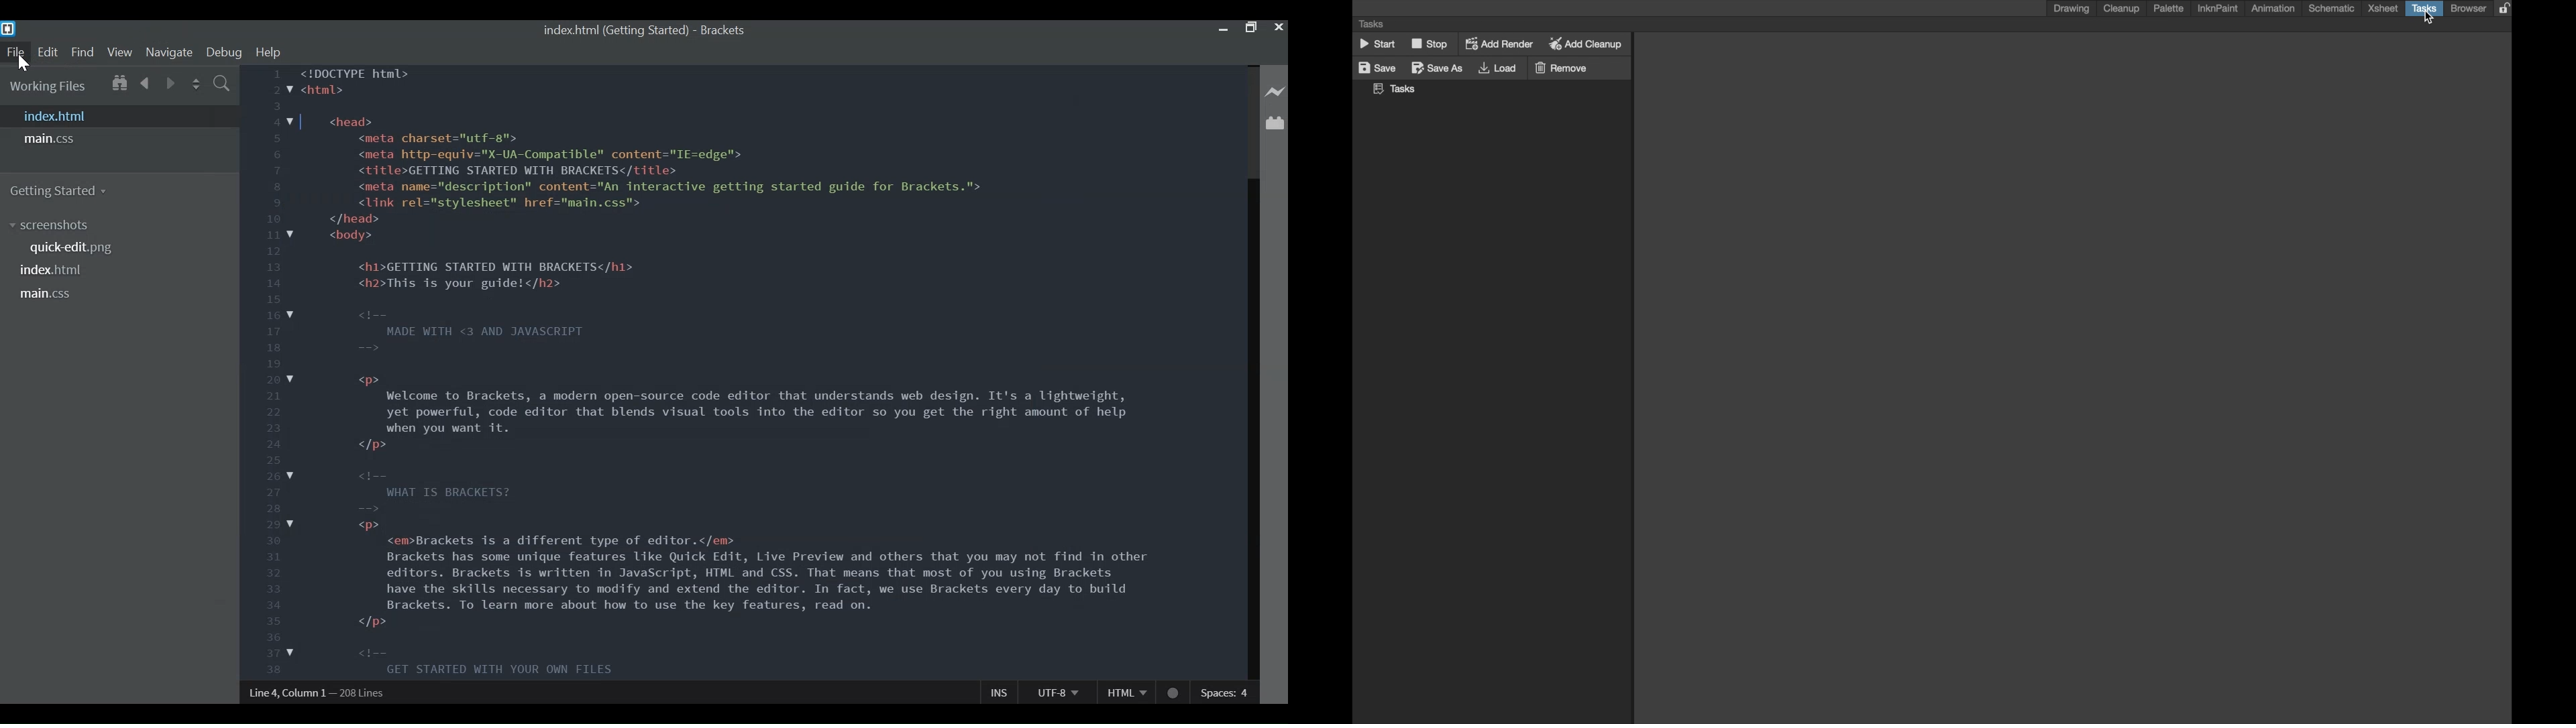  What do you see at coordinates (146, 82) in the screenshot?
I see `Navigate Backwards` at bounding box center [146, 82].